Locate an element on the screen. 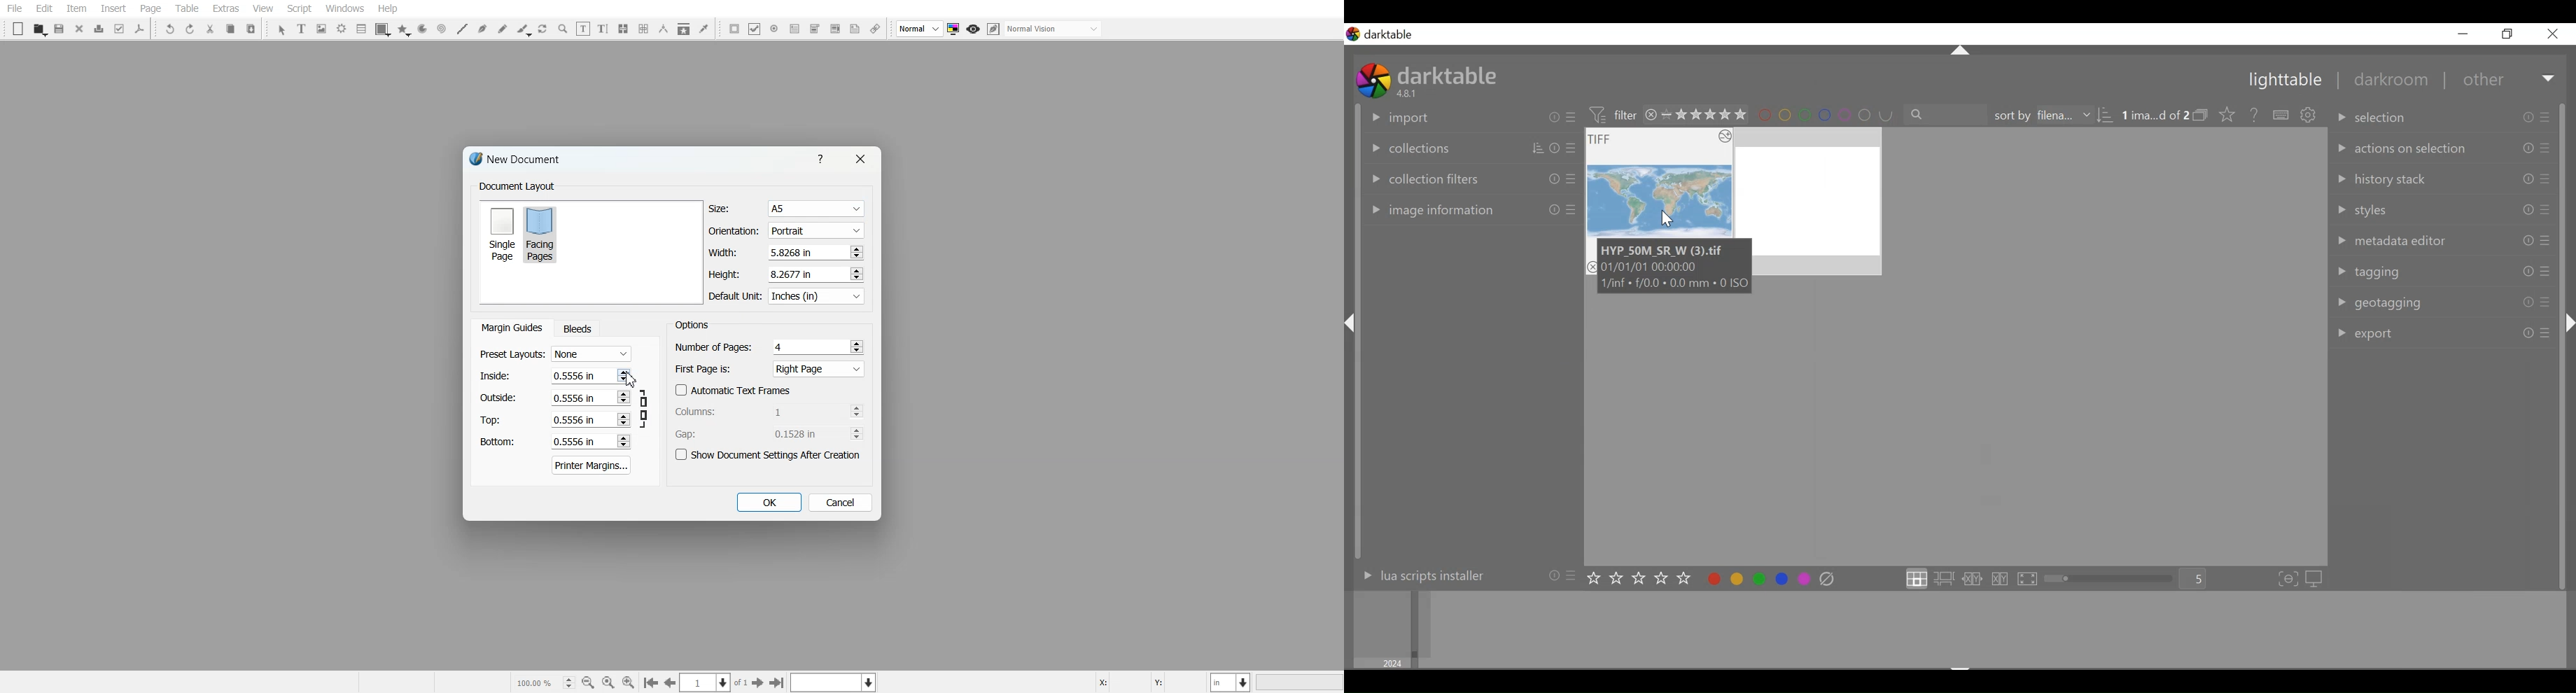 This screenshot has width=2576, height=700. 8.2677 in is located at coordinates (795, 274).